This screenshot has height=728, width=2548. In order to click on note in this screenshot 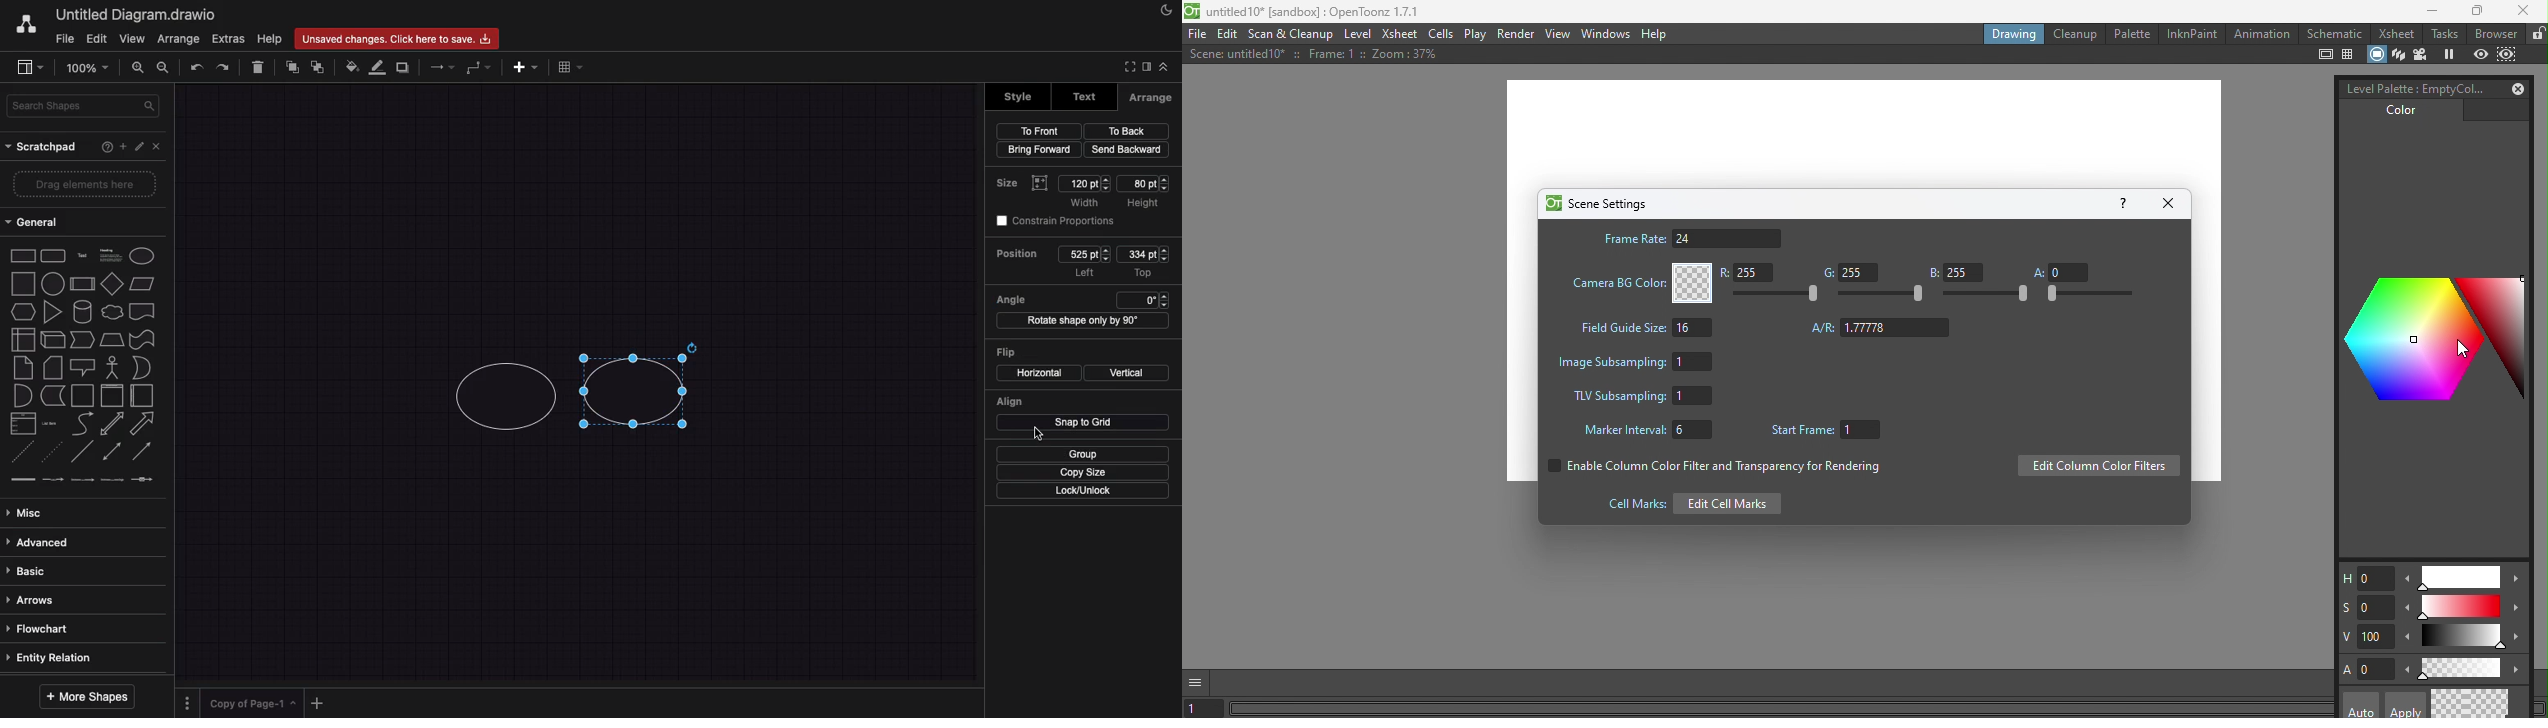, I will do `click(25, 367)`.